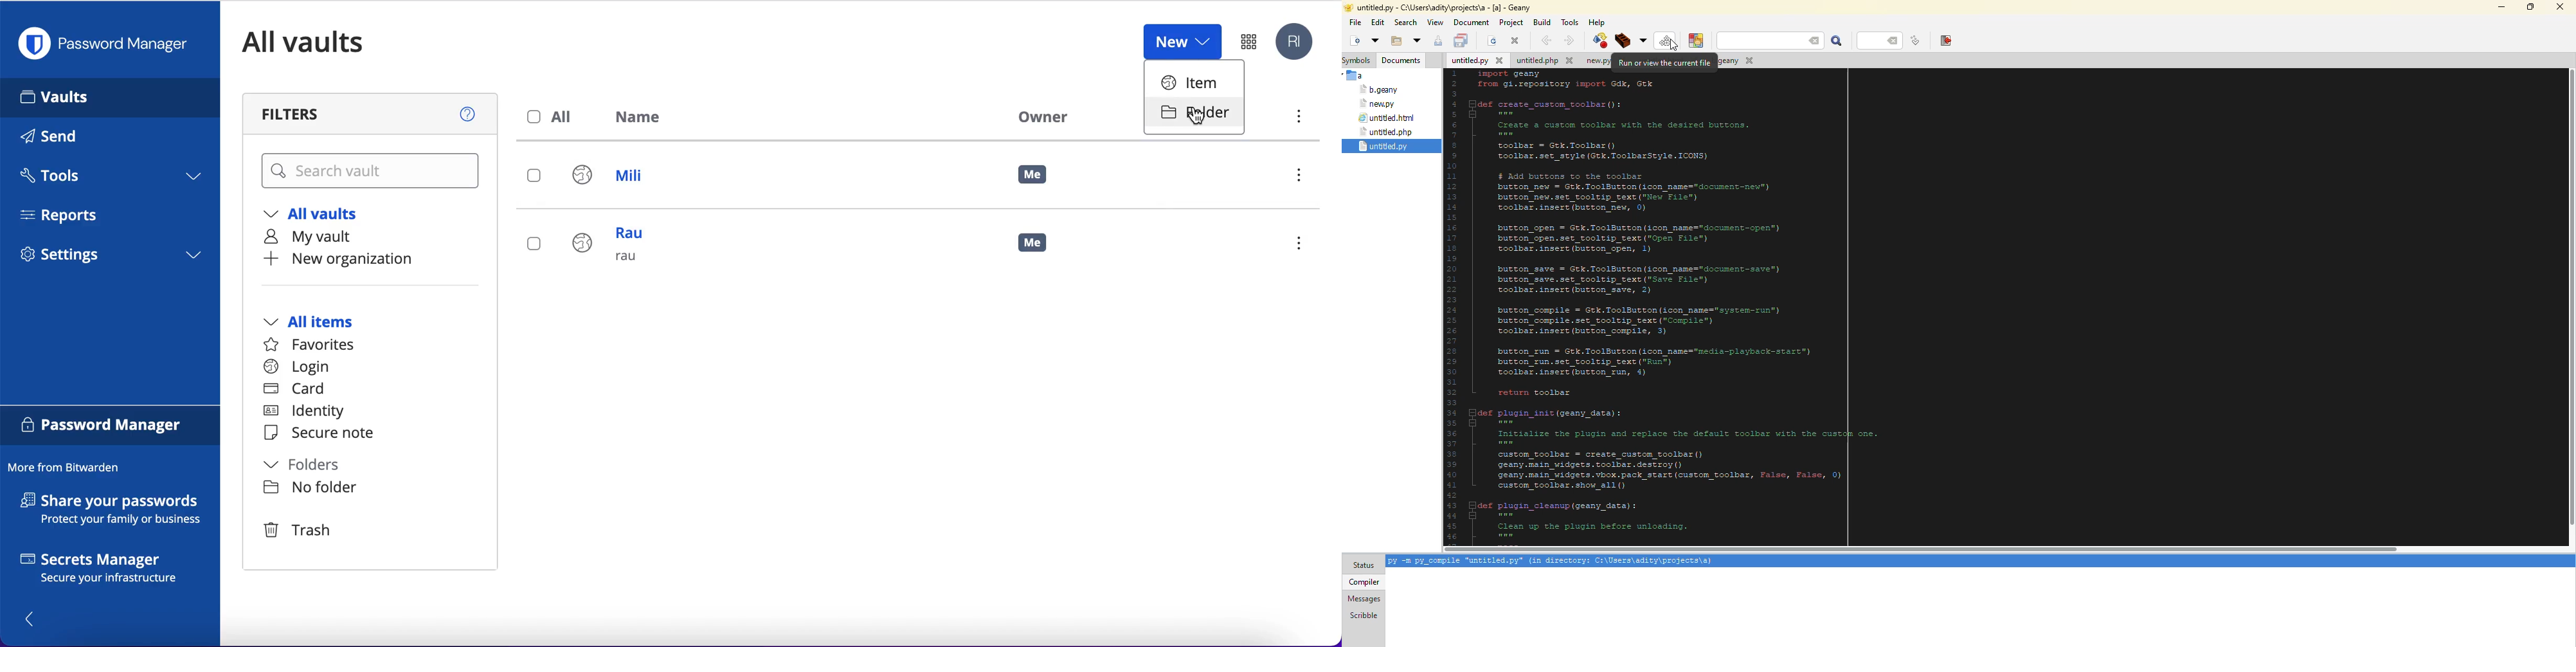 The height and width of the screenshot is (672, 2576). I want to click on scribble, so click(1364, 615).